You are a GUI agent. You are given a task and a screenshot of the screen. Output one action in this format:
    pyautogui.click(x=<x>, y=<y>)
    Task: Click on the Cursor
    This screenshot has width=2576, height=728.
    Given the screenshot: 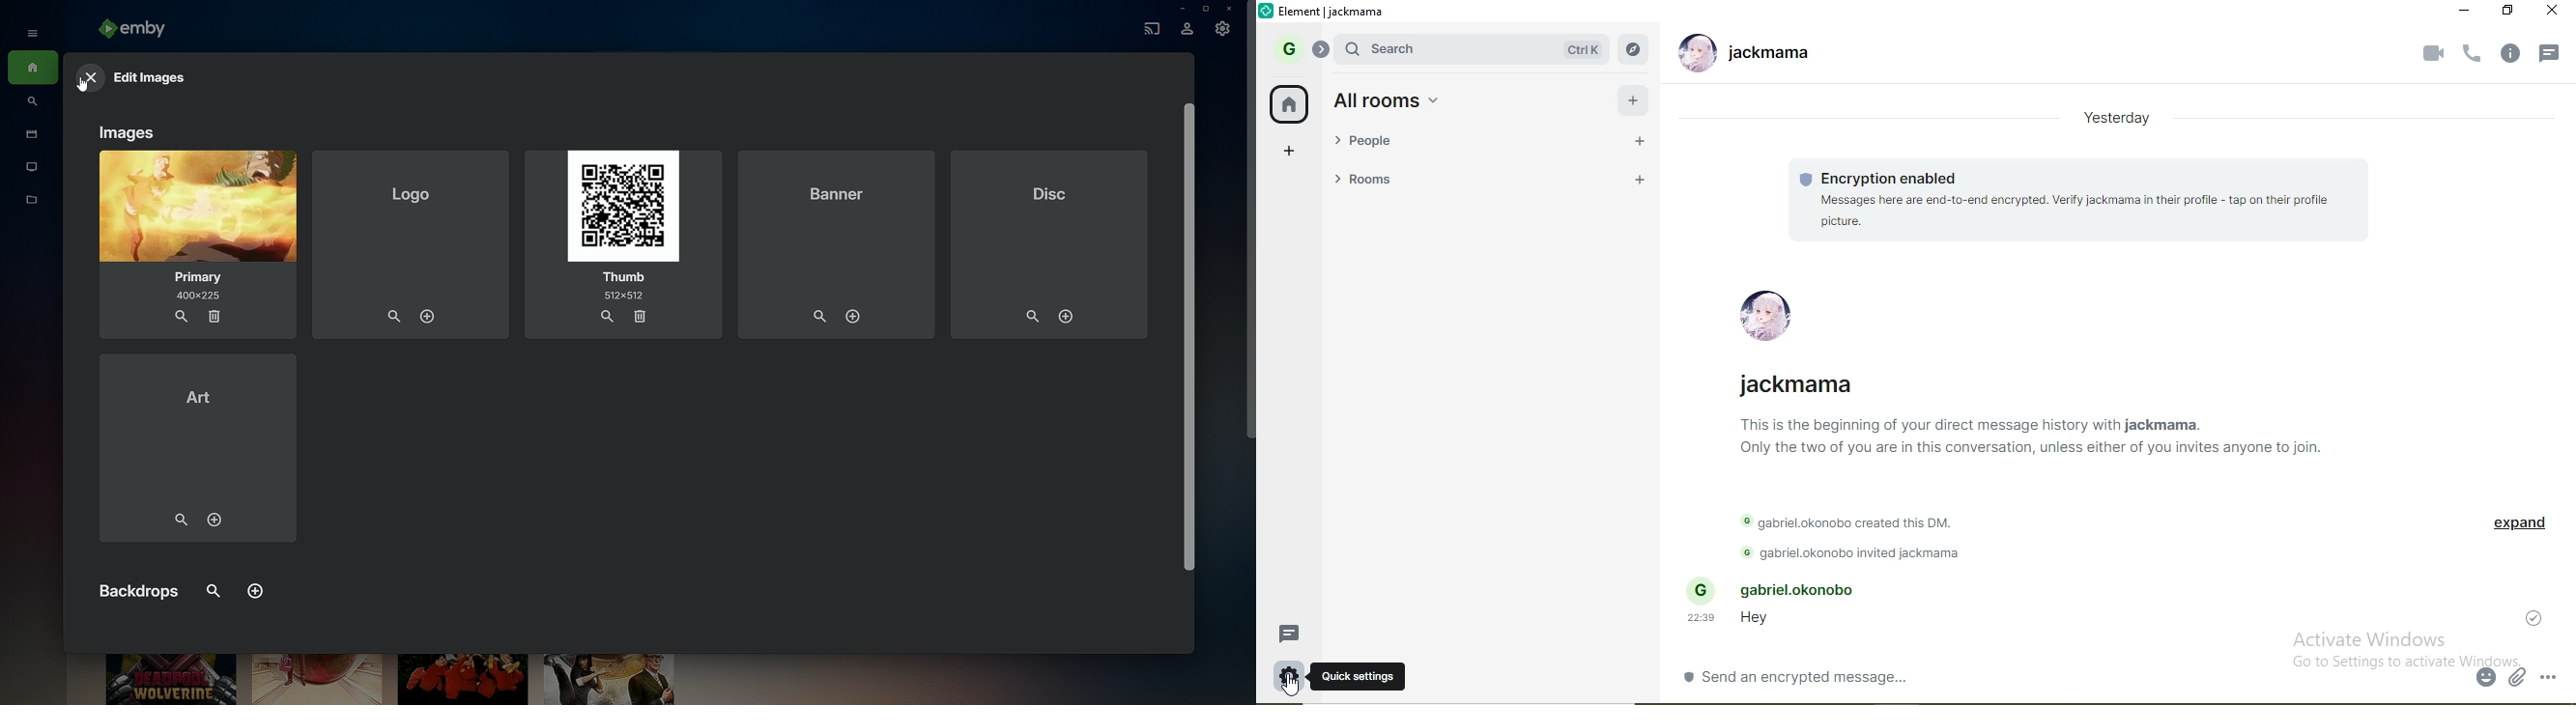 What is the action you would take?
    pyautogui.click(x=88, y=83)
    